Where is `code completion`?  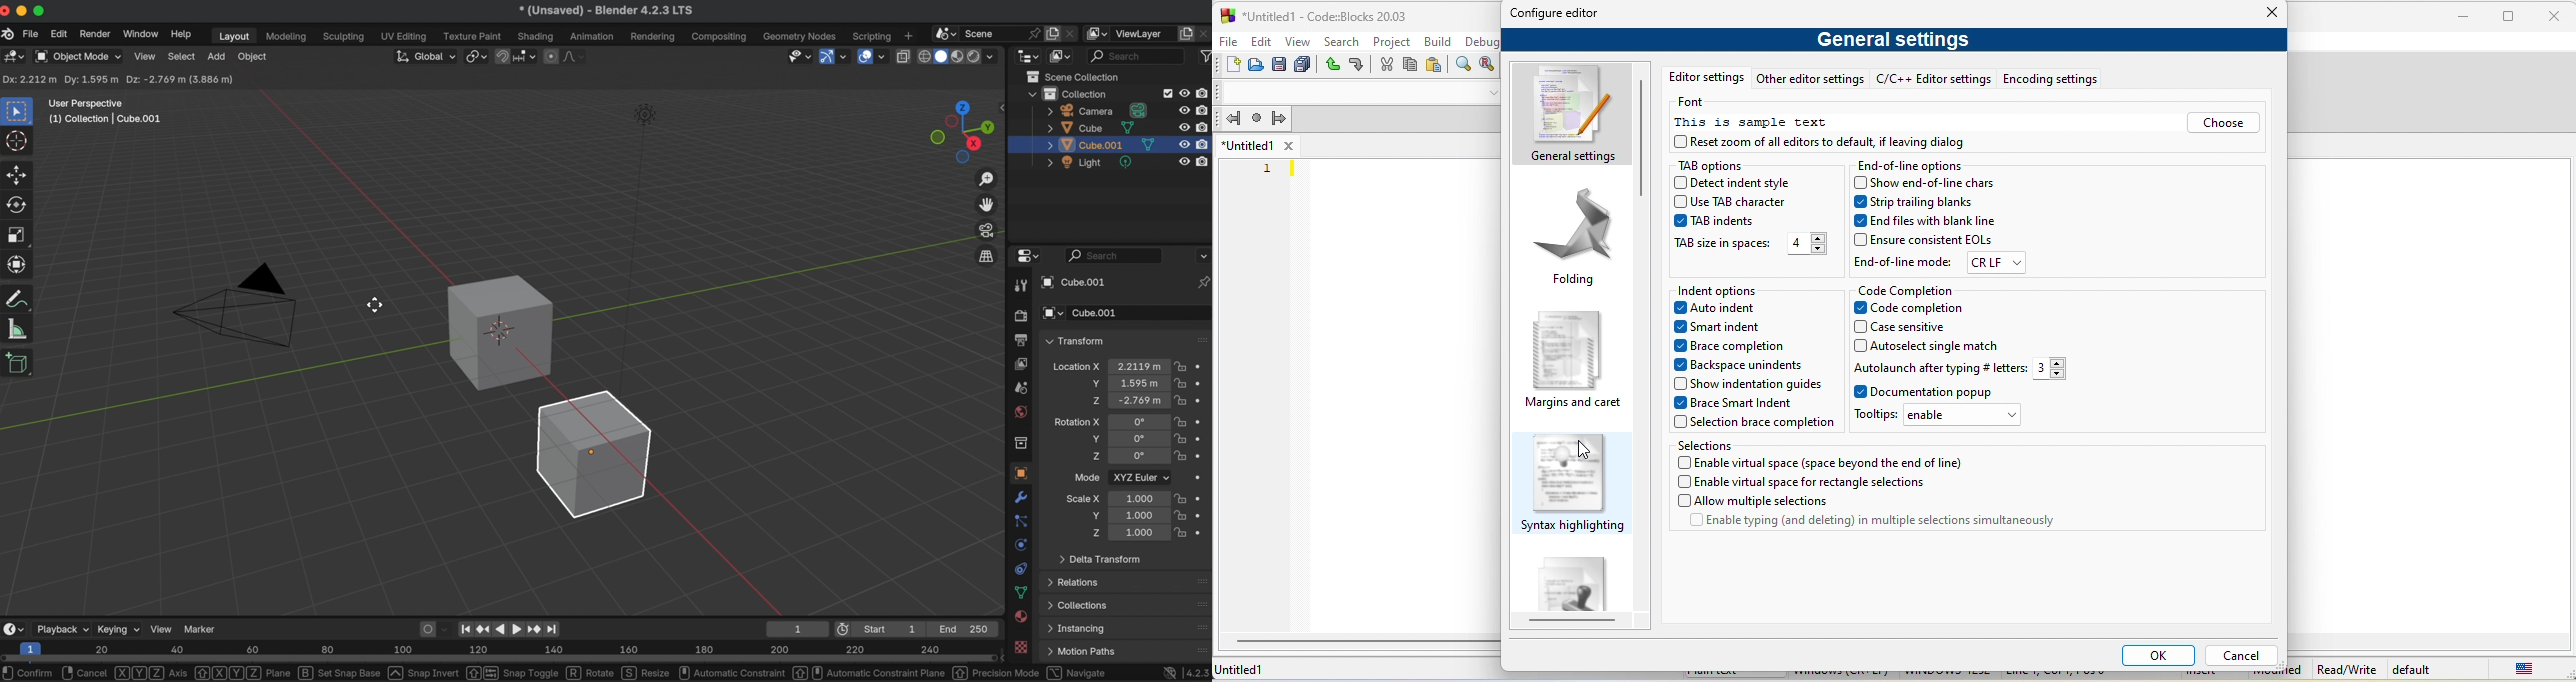 code completion is located at coordinates (1920, 309).